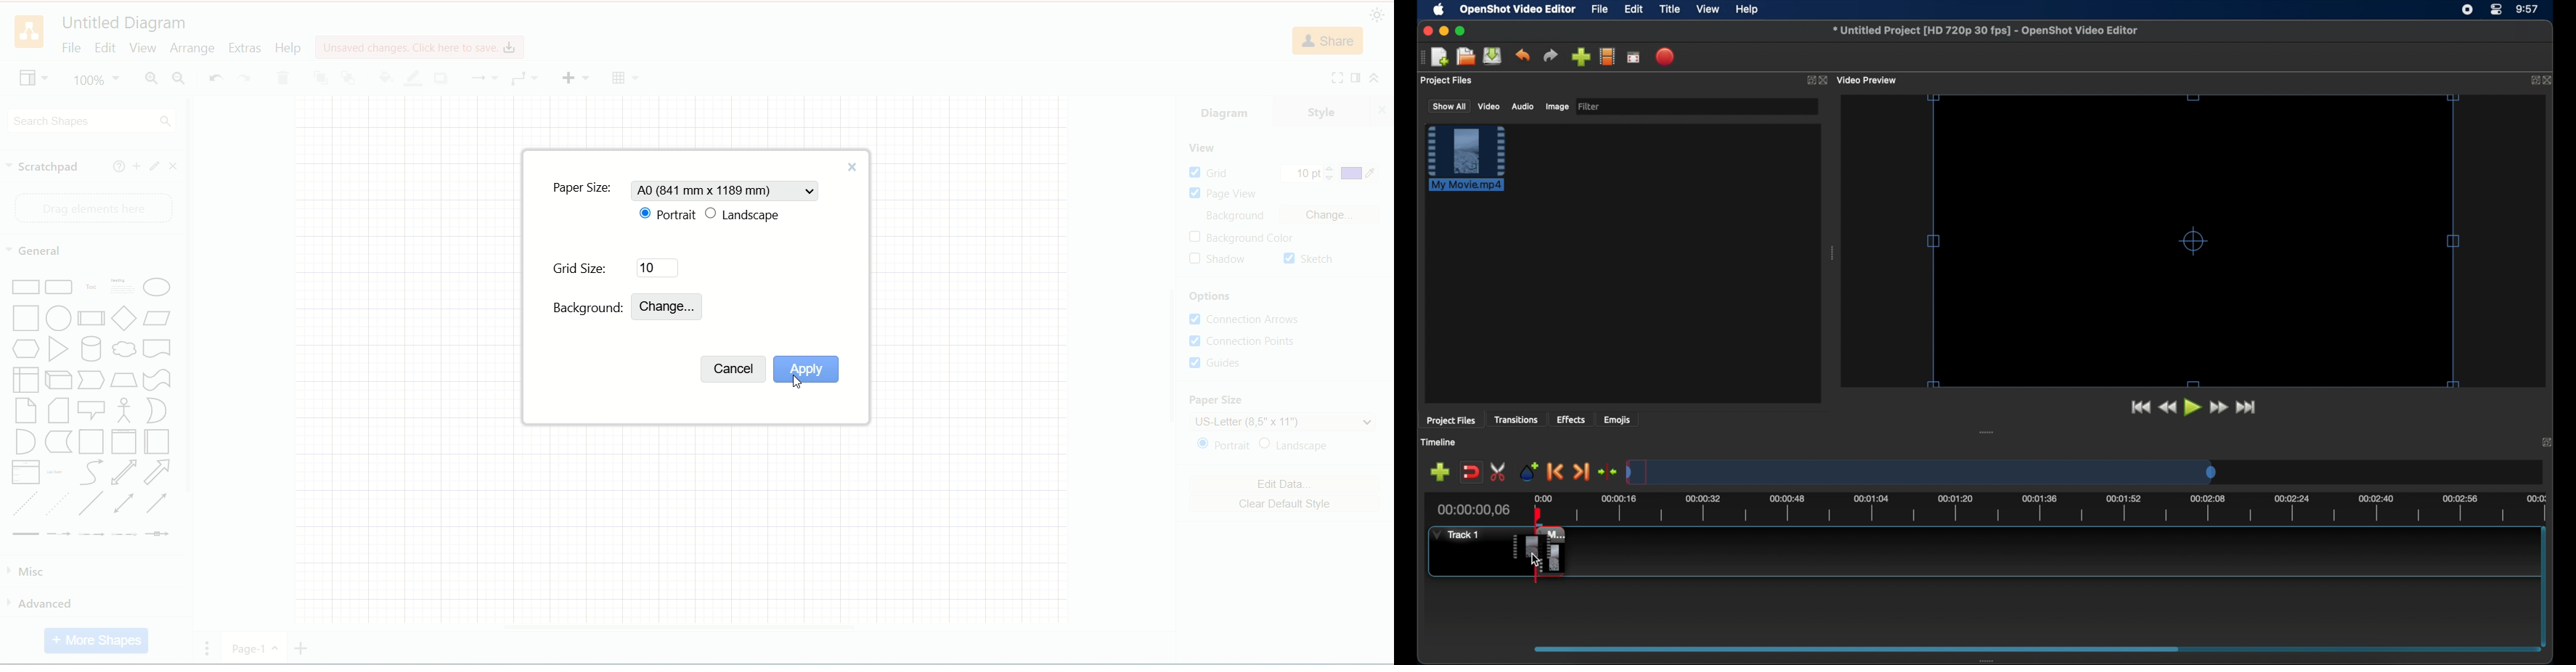 The height and width of the screenshot is (672, 2576). Describe the element at coordinates (678, 630) in the screenshot. I see `horizontal scroll bar` at that location.